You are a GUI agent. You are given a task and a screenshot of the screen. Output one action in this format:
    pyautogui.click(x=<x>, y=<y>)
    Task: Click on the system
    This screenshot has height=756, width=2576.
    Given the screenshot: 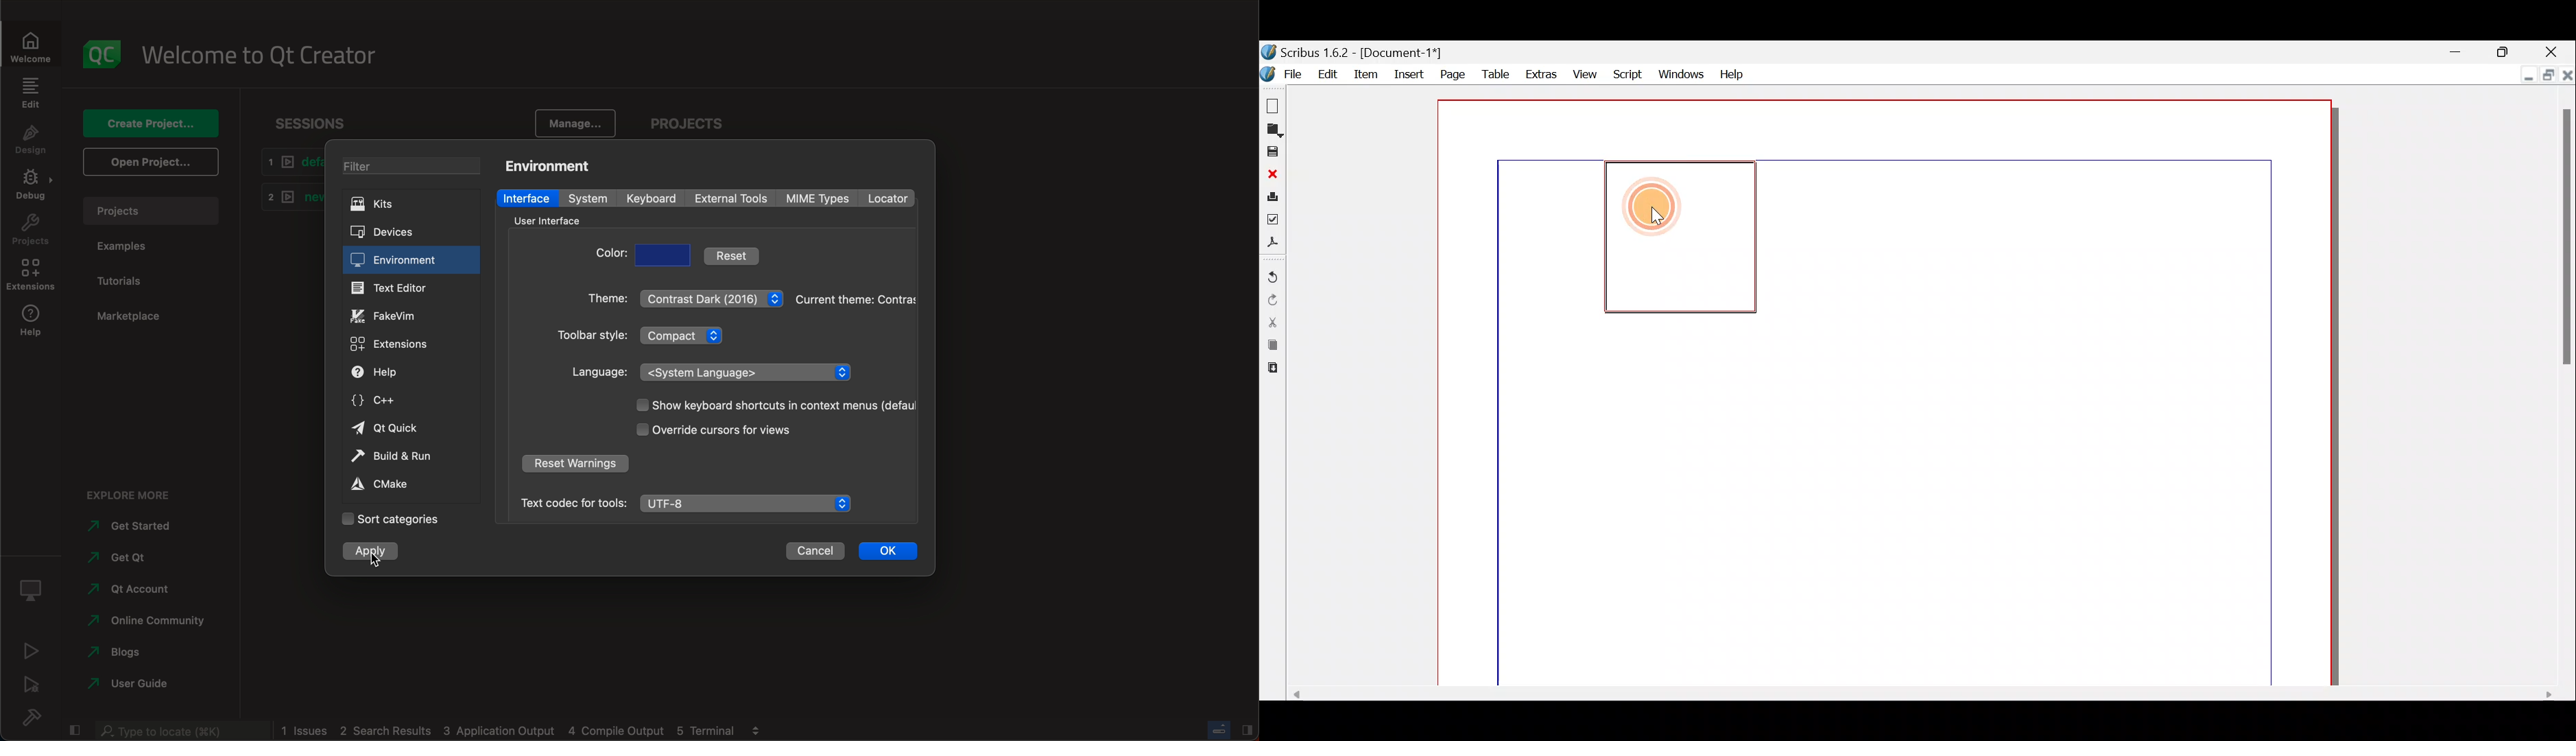 What is the action you would take?
    pyautogui.click(x=592, y=199)
    